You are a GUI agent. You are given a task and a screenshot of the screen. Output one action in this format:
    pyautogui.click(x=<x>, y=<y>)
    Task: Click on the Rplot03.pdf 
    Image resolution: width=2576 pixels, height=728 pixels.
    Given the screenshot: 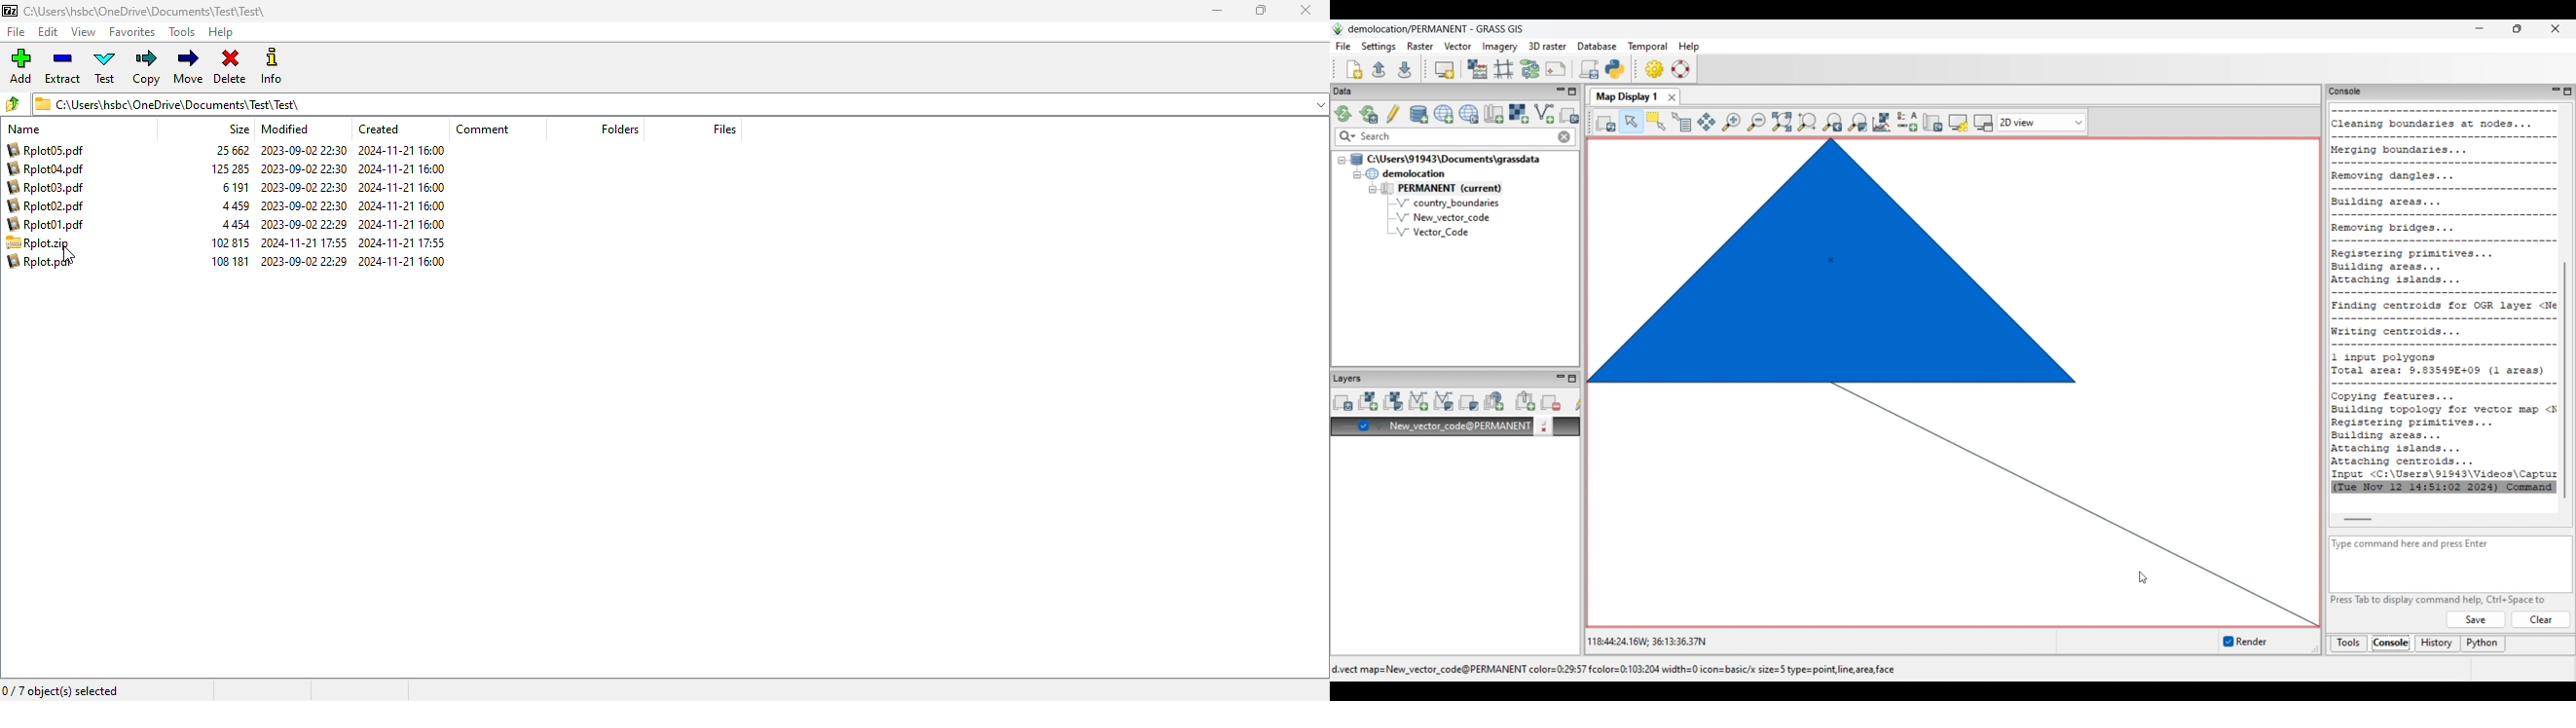 What is the action you would take?
    pyautogui.click(x=49, y=188)
    